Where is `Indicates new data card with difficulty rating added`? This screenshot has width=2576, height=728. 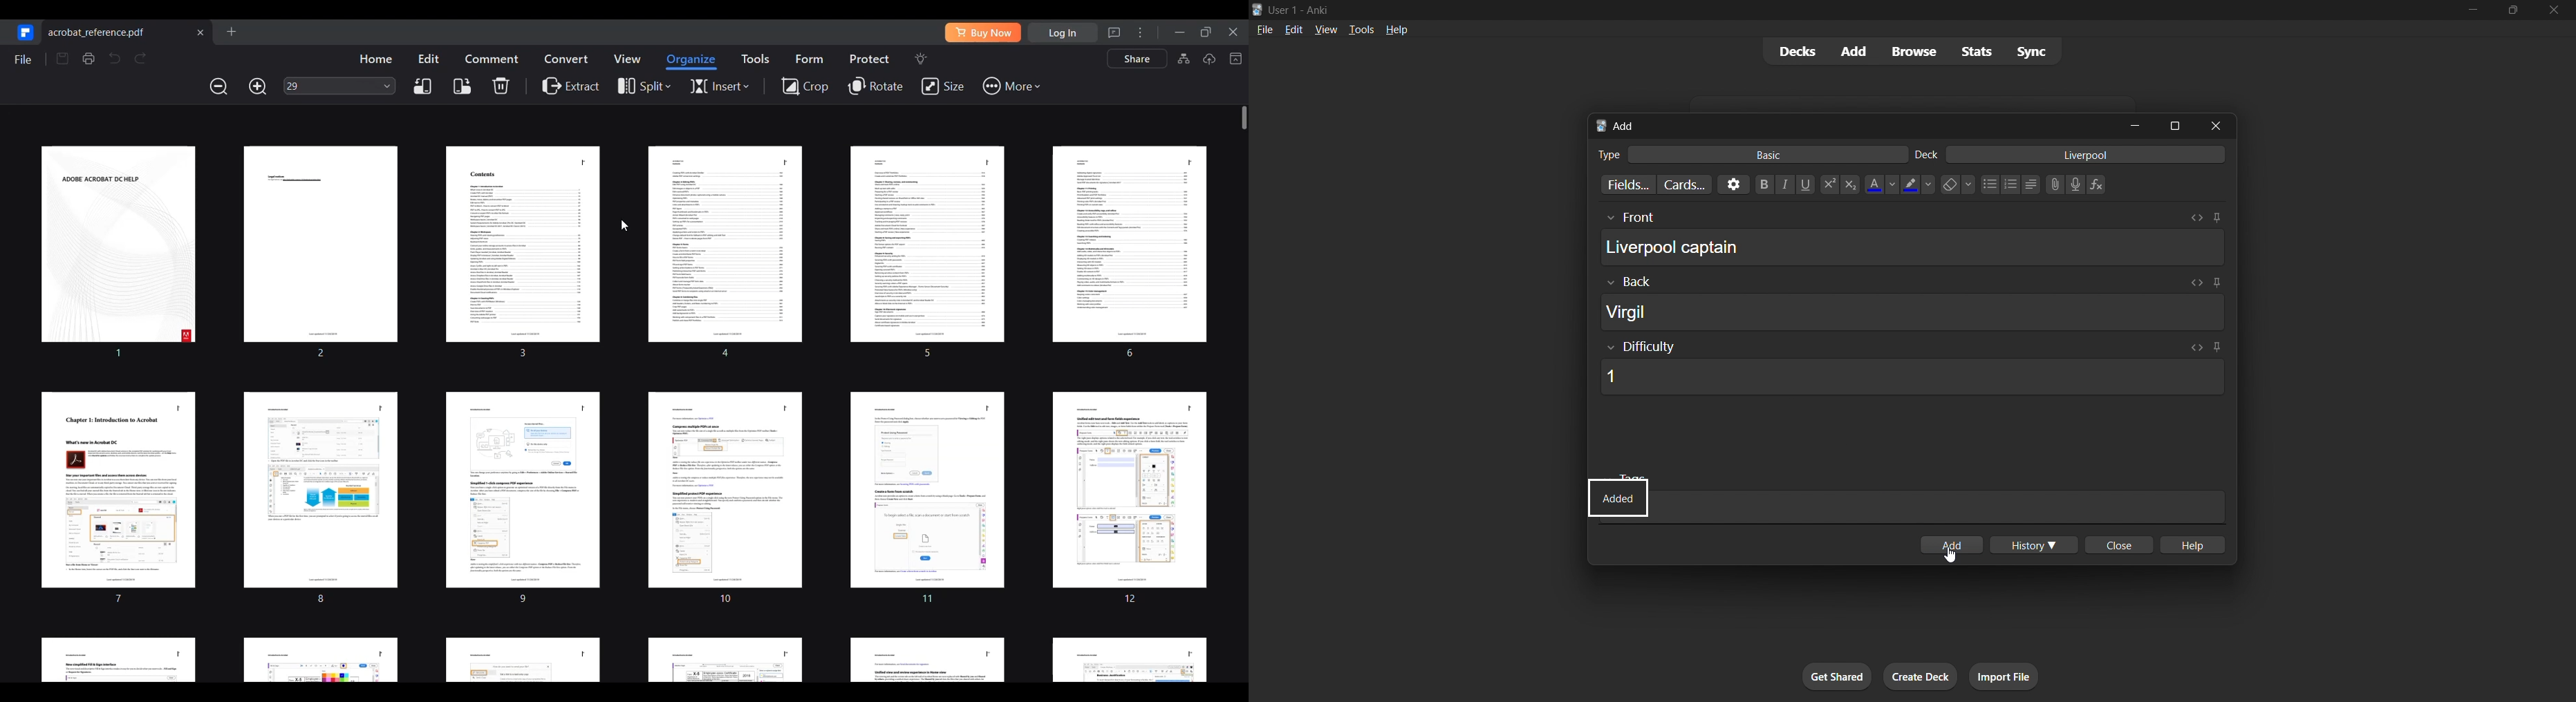
Indicates new data card with difficulty rating added is located at coordinates (1618, 497).